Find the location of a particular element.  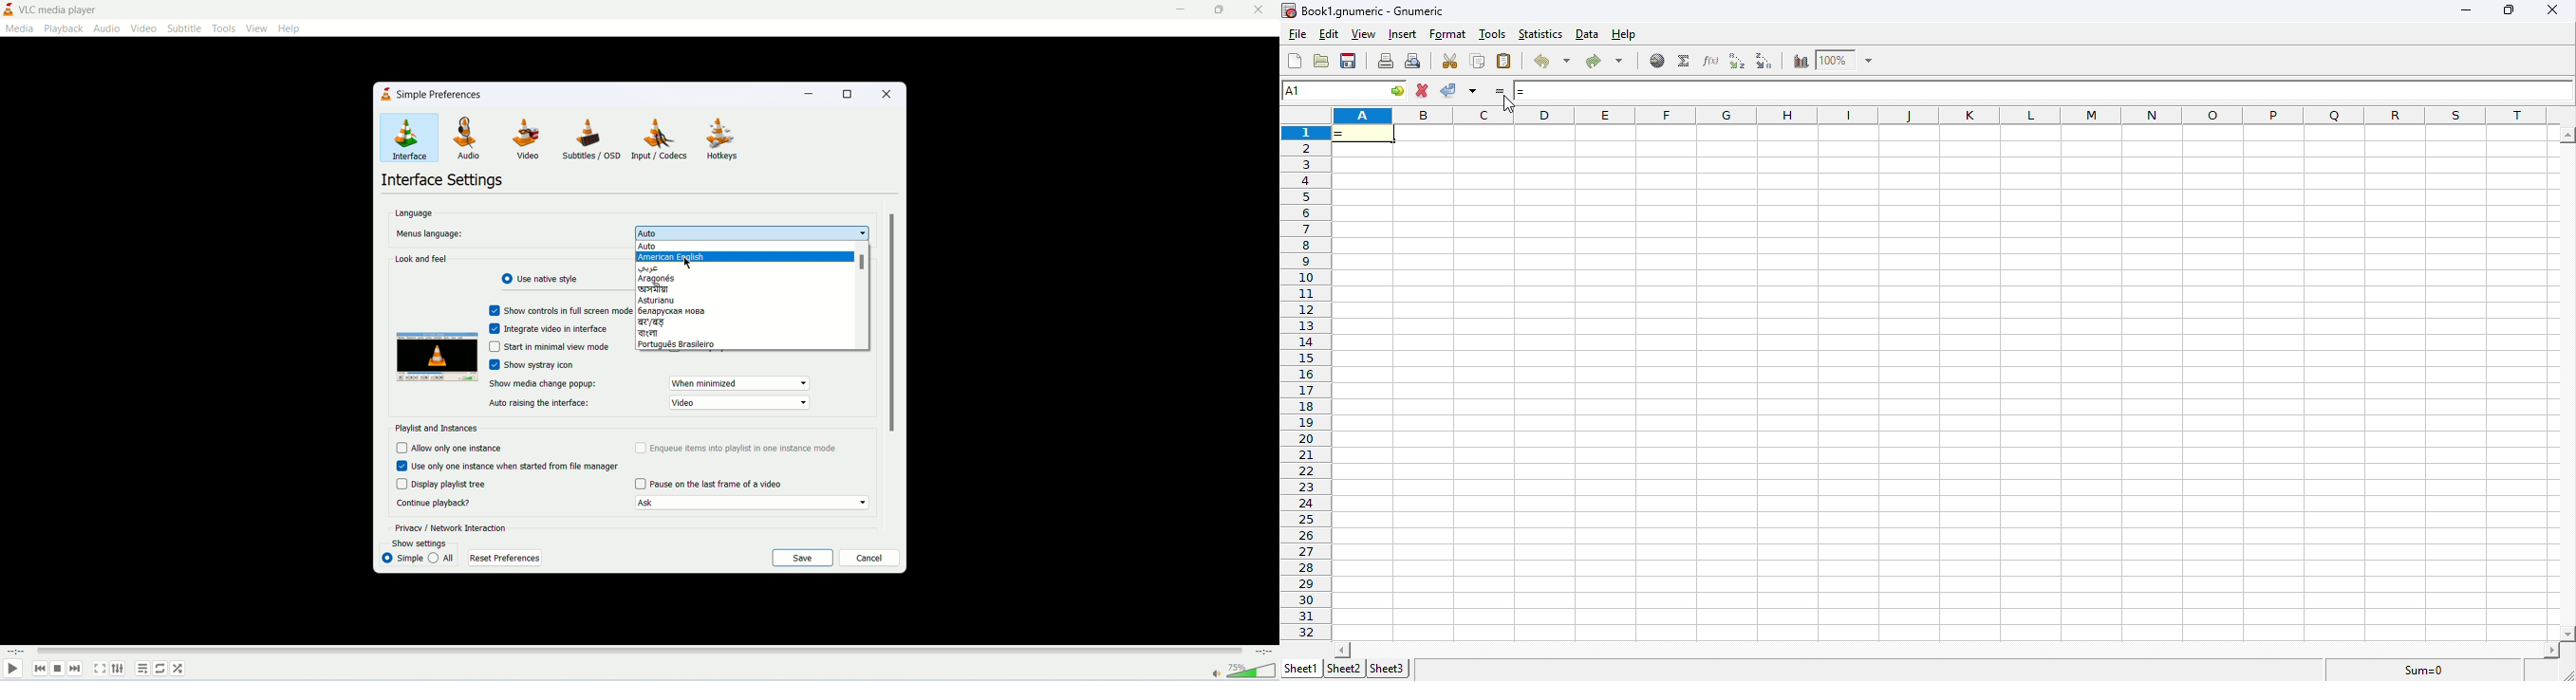

sheet3 is located at coordinates (1389, 670).